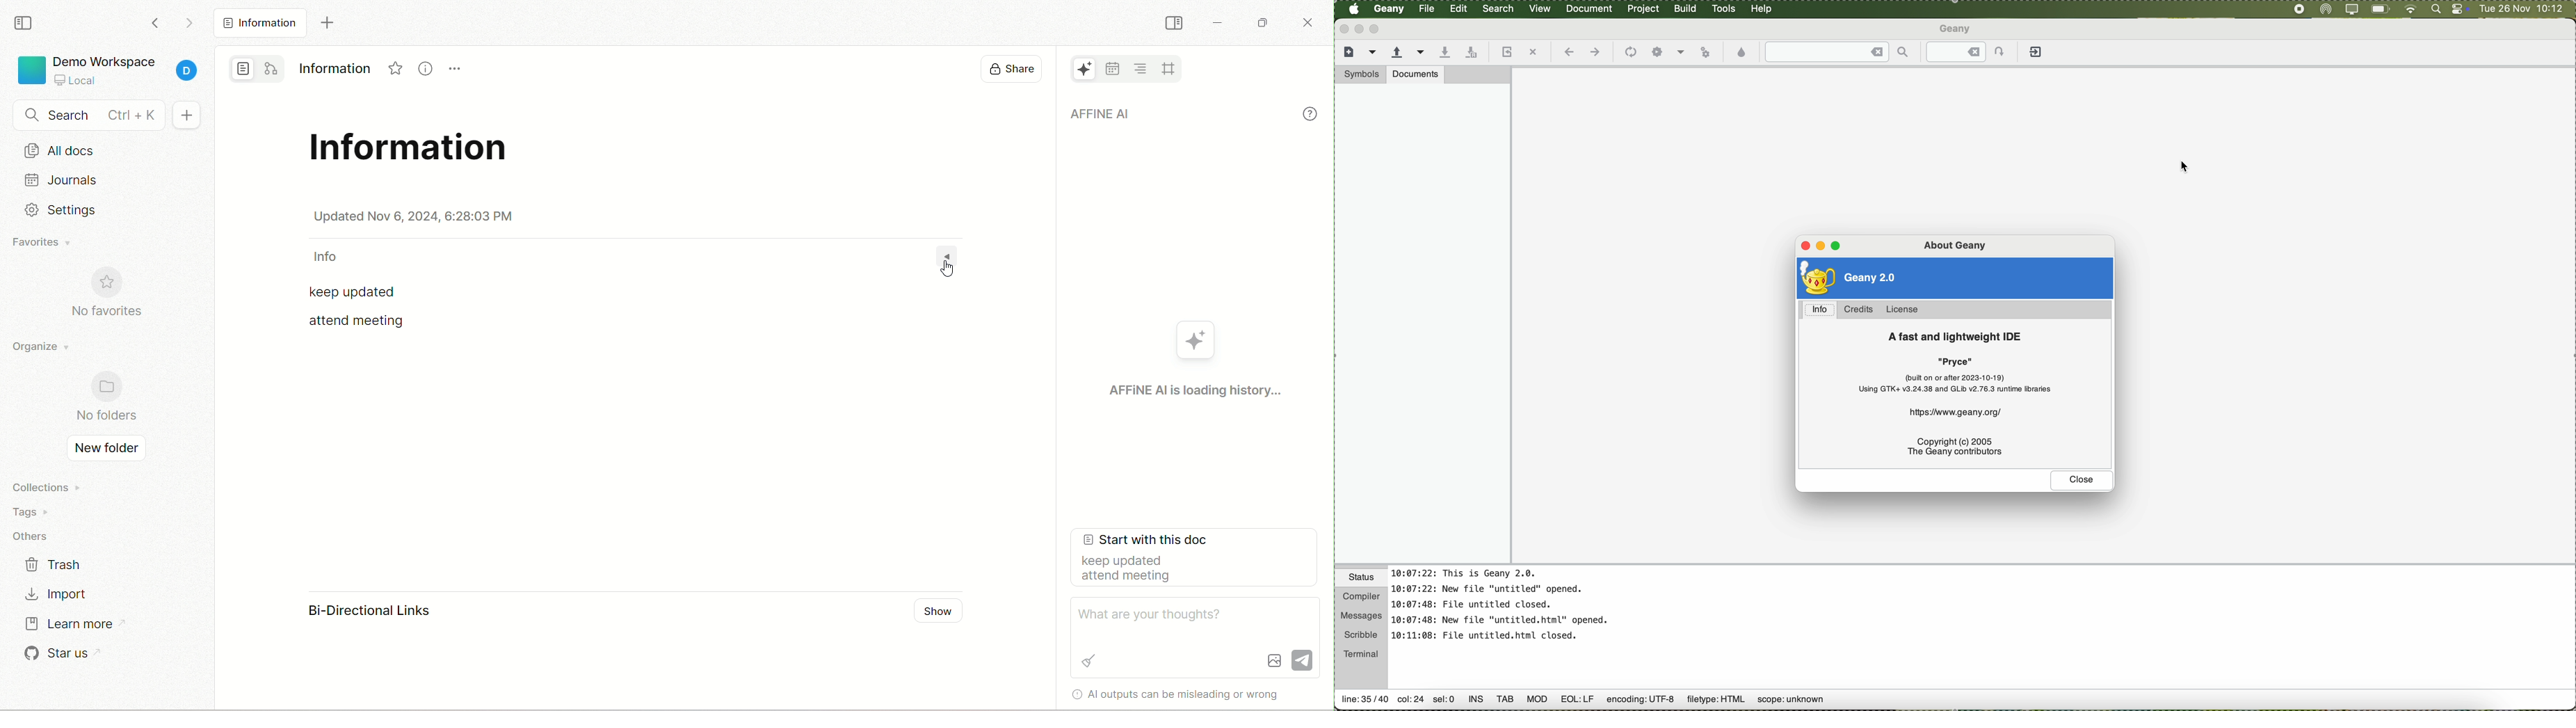  What do you see at coordinates (1630, 53) in the screenshot?
I see `compile the current file` at bounding box center [1630, 53].